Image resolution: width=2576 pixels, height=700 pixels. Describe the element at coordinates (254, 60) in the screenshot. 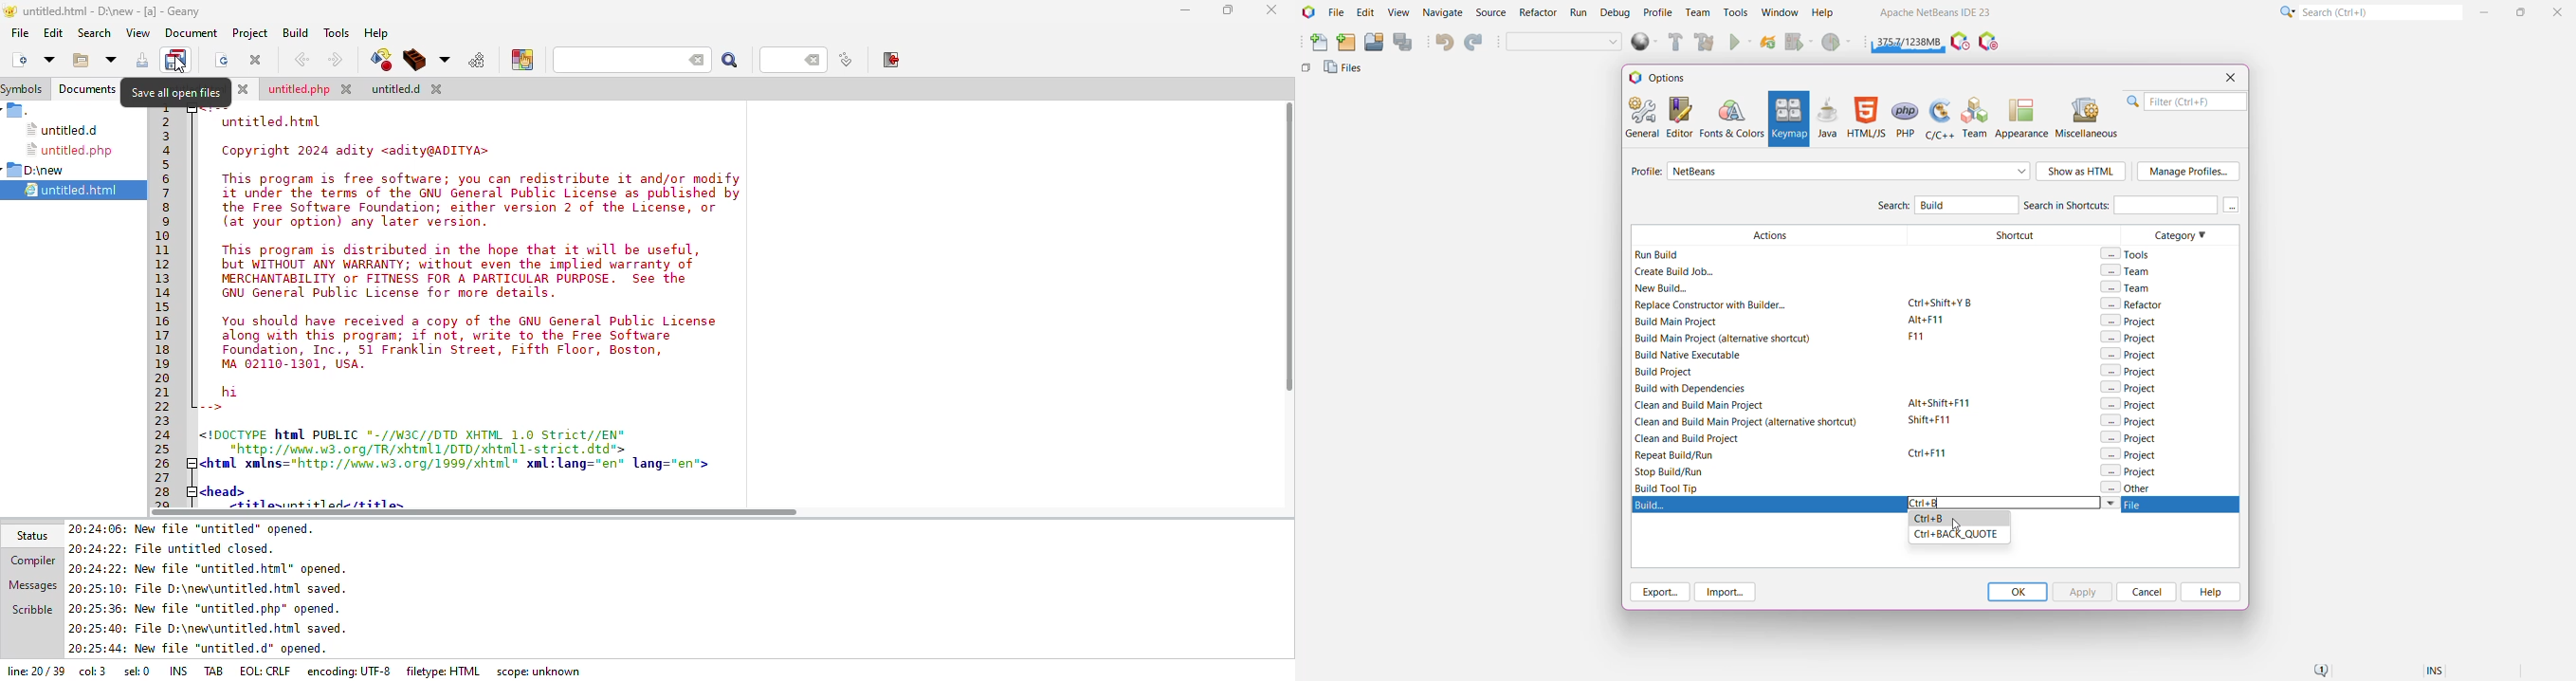

I see `close` at that location.